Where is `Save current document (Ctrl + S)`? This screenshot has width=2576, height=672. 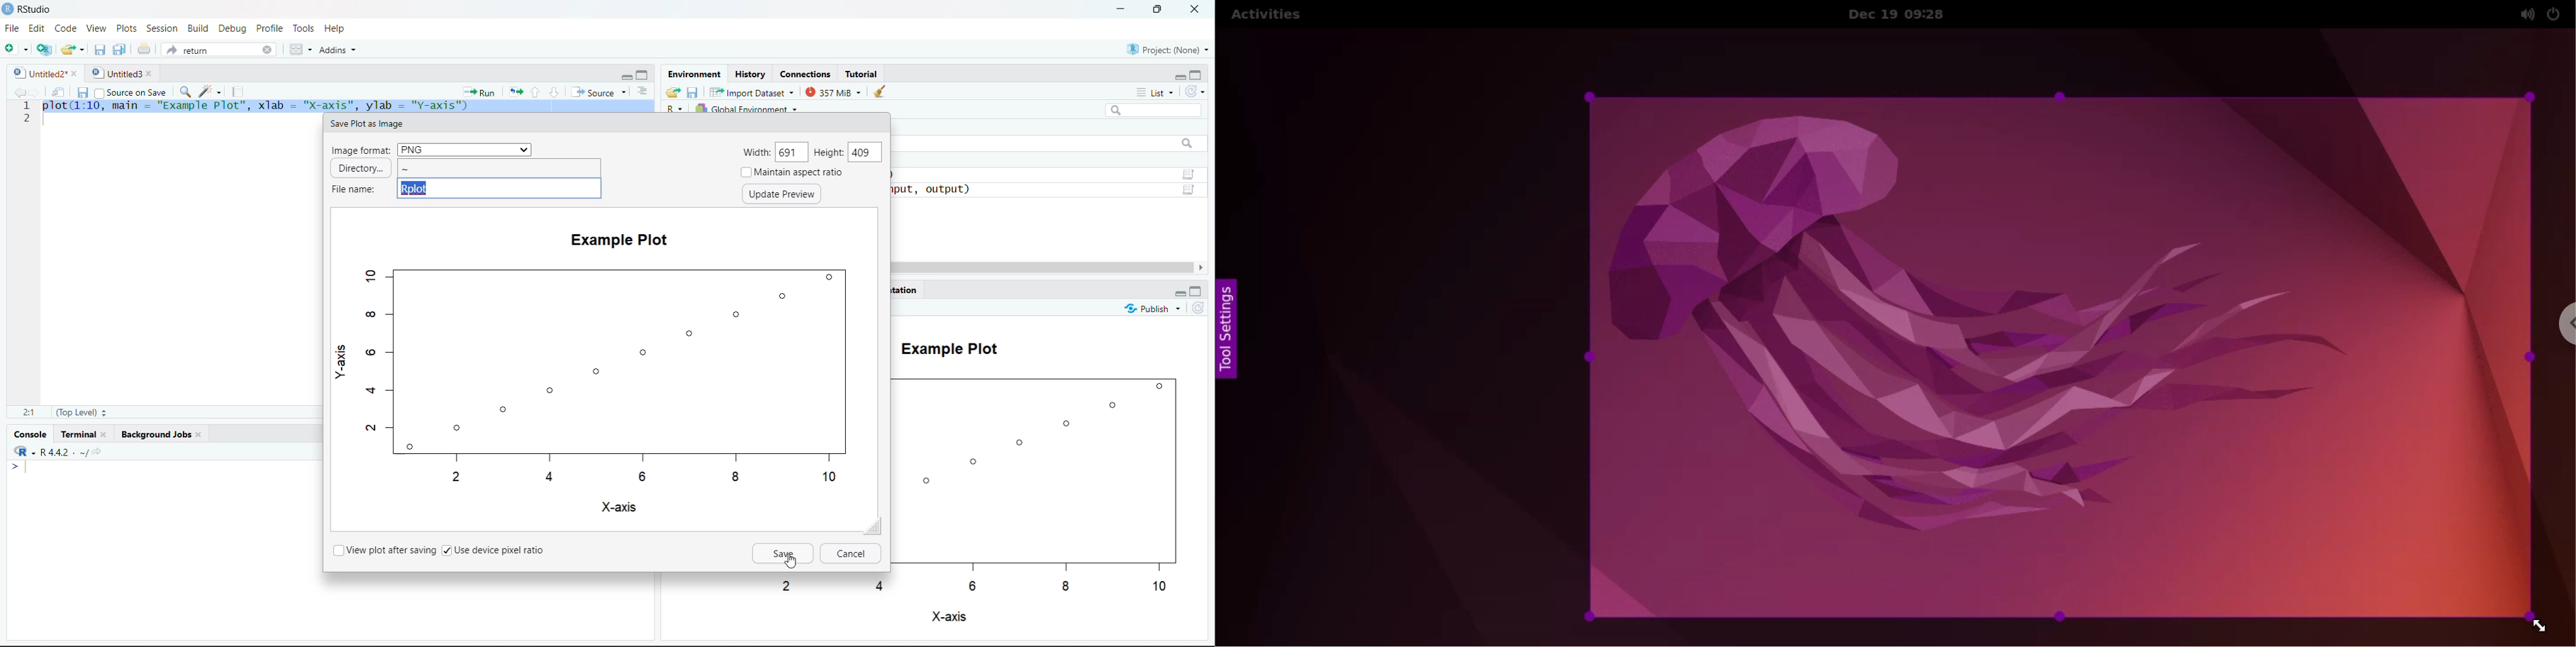
Save current document (Ctrl + S) is located at coordinates (100, 51).